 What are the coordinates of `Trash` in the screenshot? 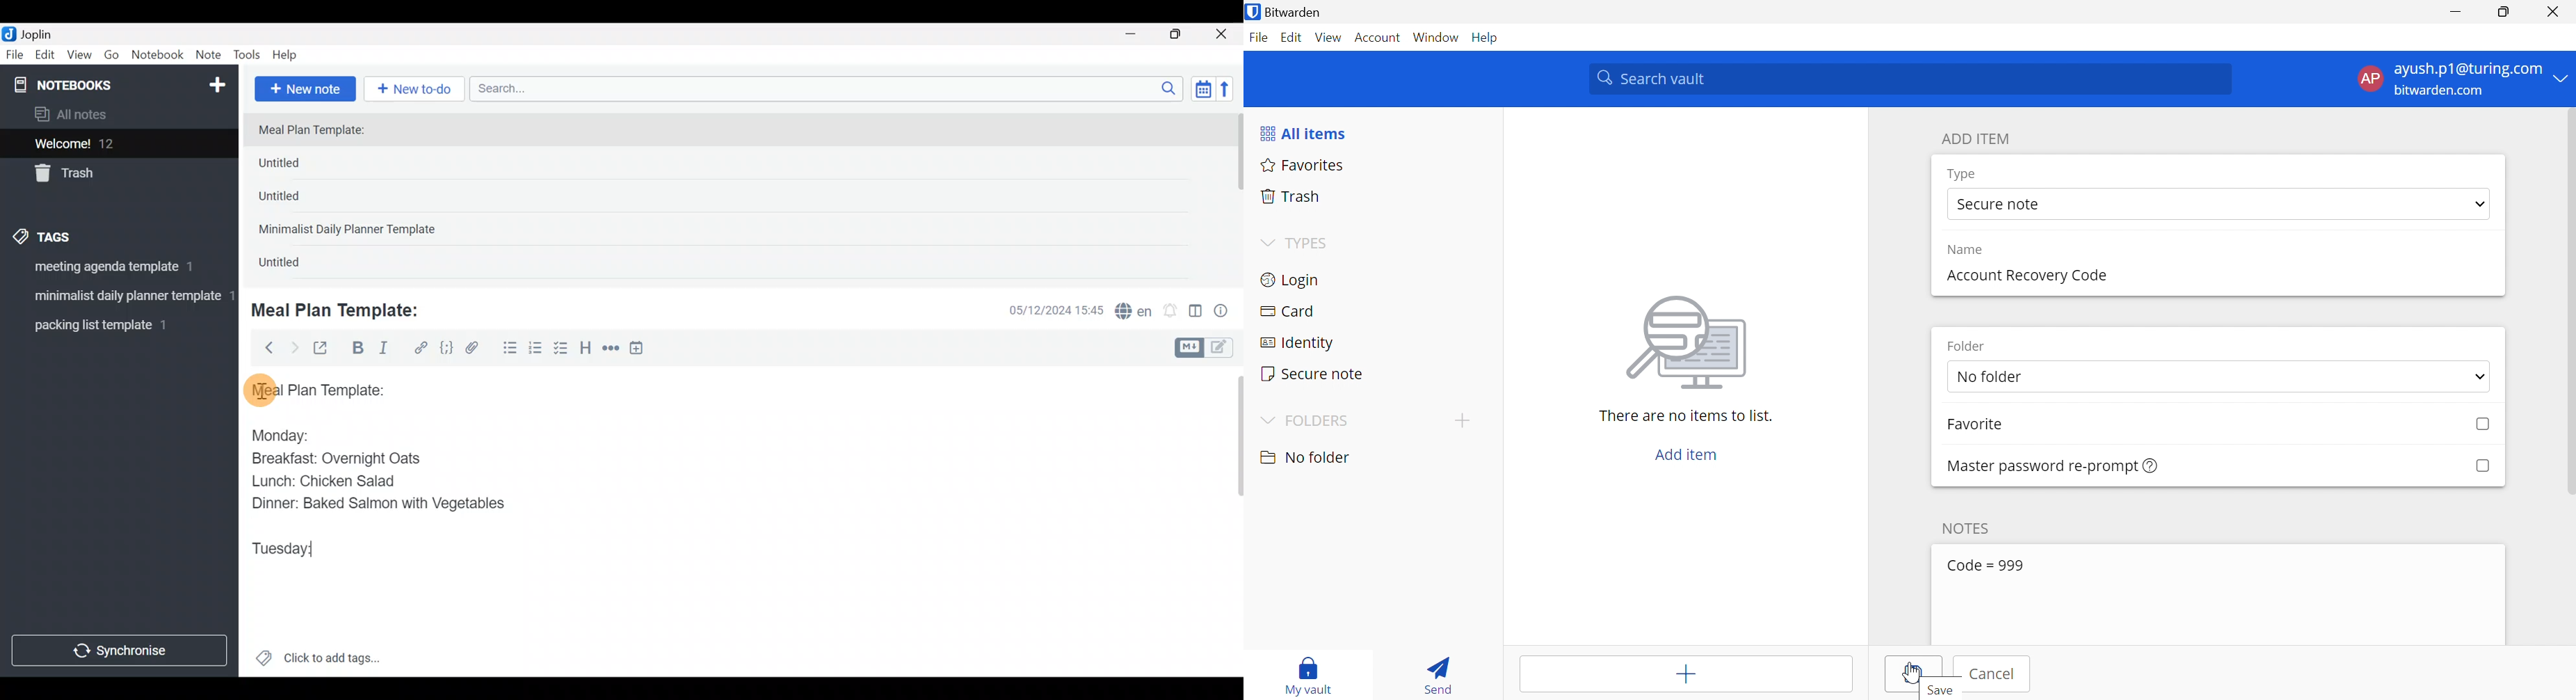 It's located at (1291, 197).